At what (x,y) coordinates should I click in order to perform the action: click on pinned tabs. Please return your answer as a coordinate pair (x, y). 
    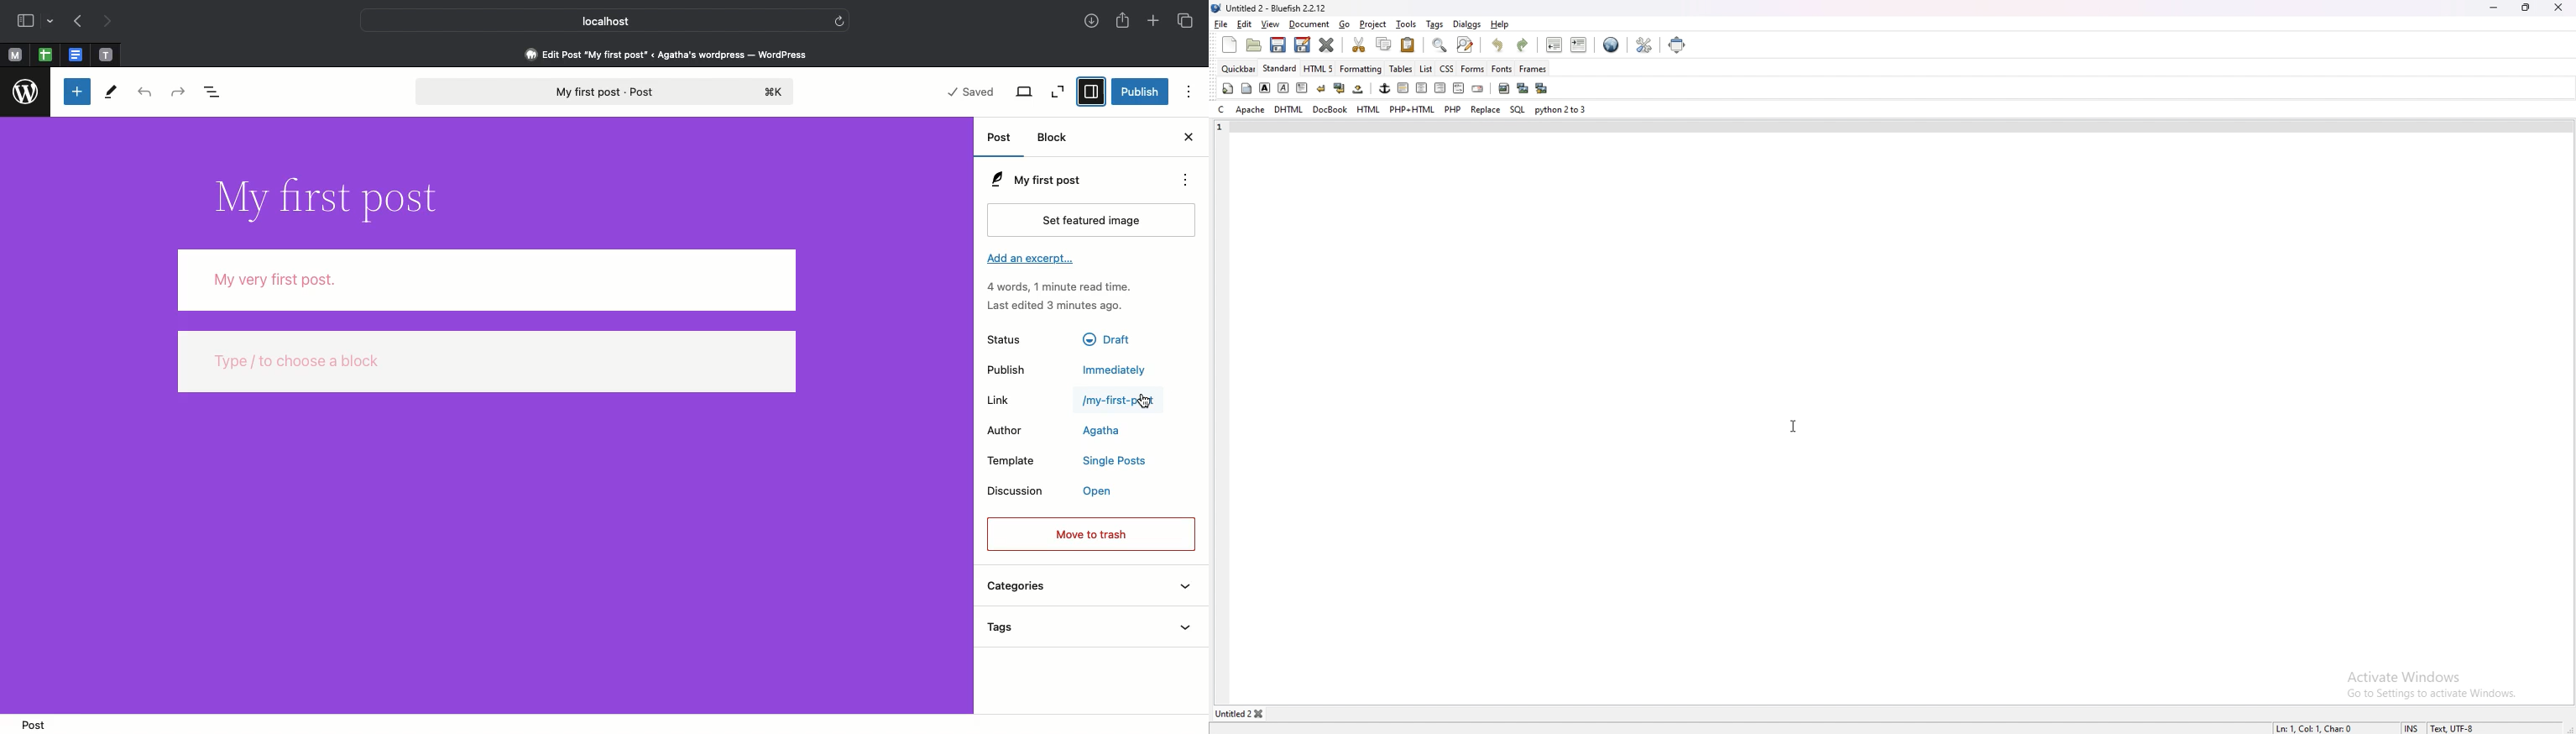
    Looking at the image, I should click on (48, 55).